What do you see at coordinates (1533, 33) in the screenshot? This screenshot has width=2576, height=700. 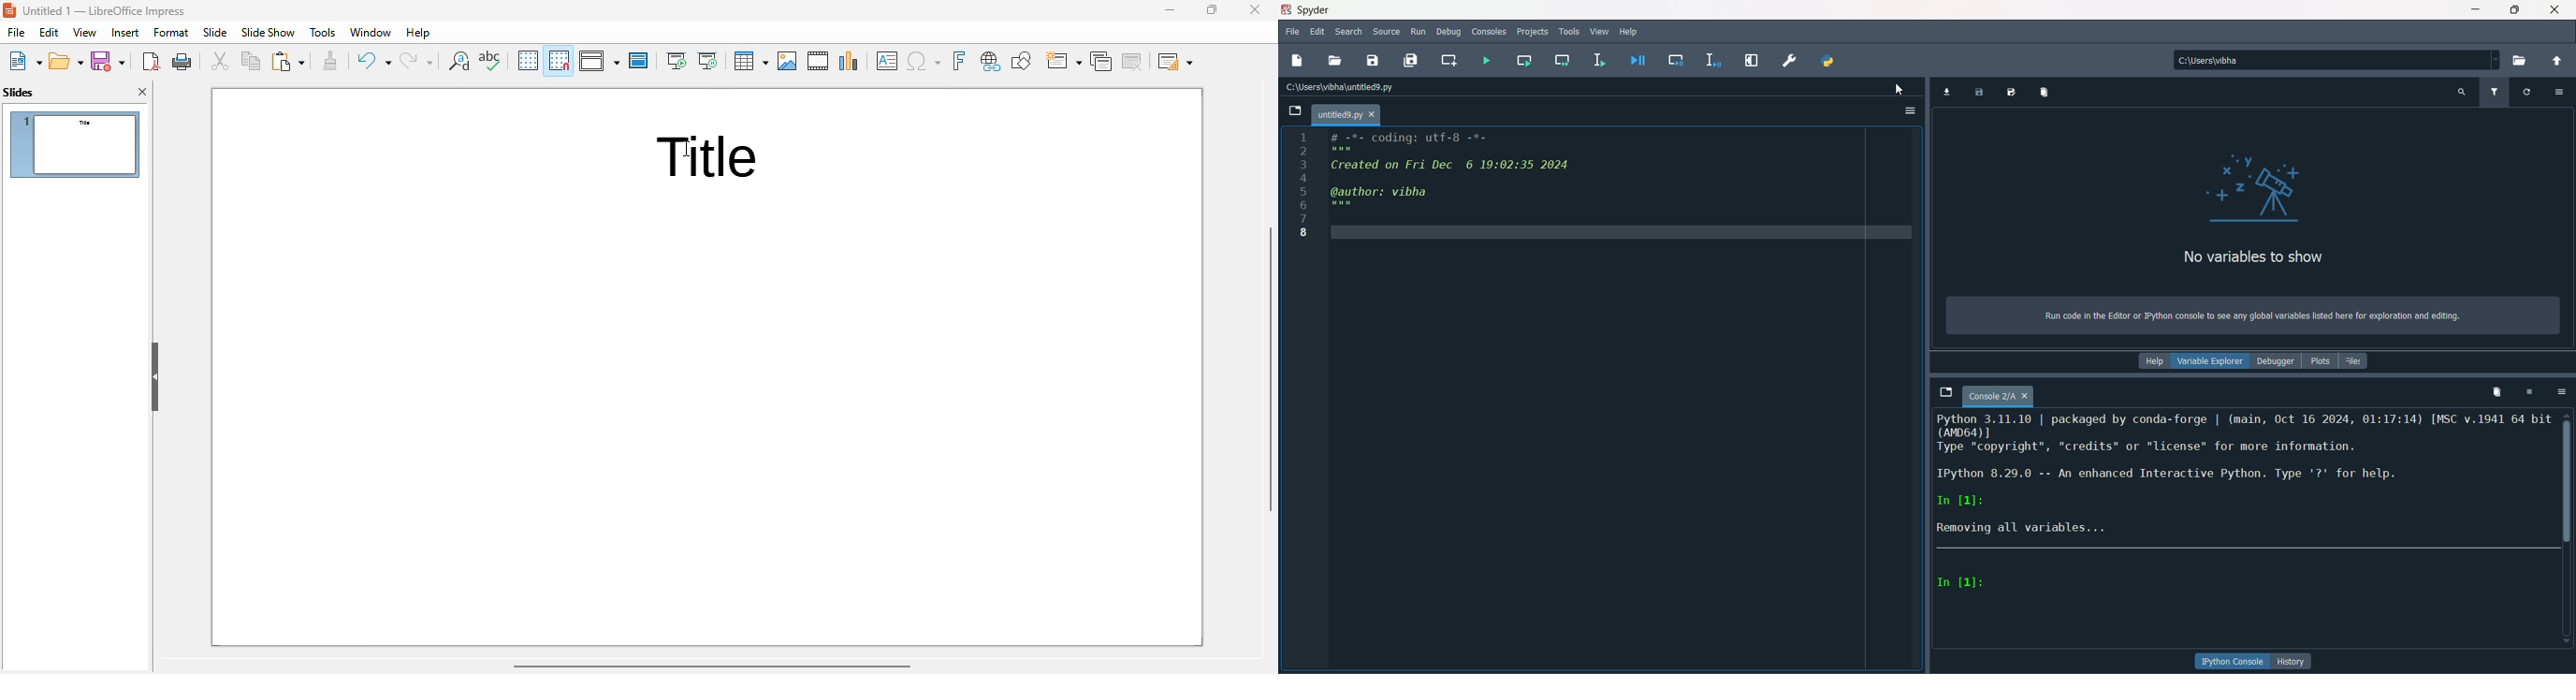 I see `` at bounding box center [1533, 33].